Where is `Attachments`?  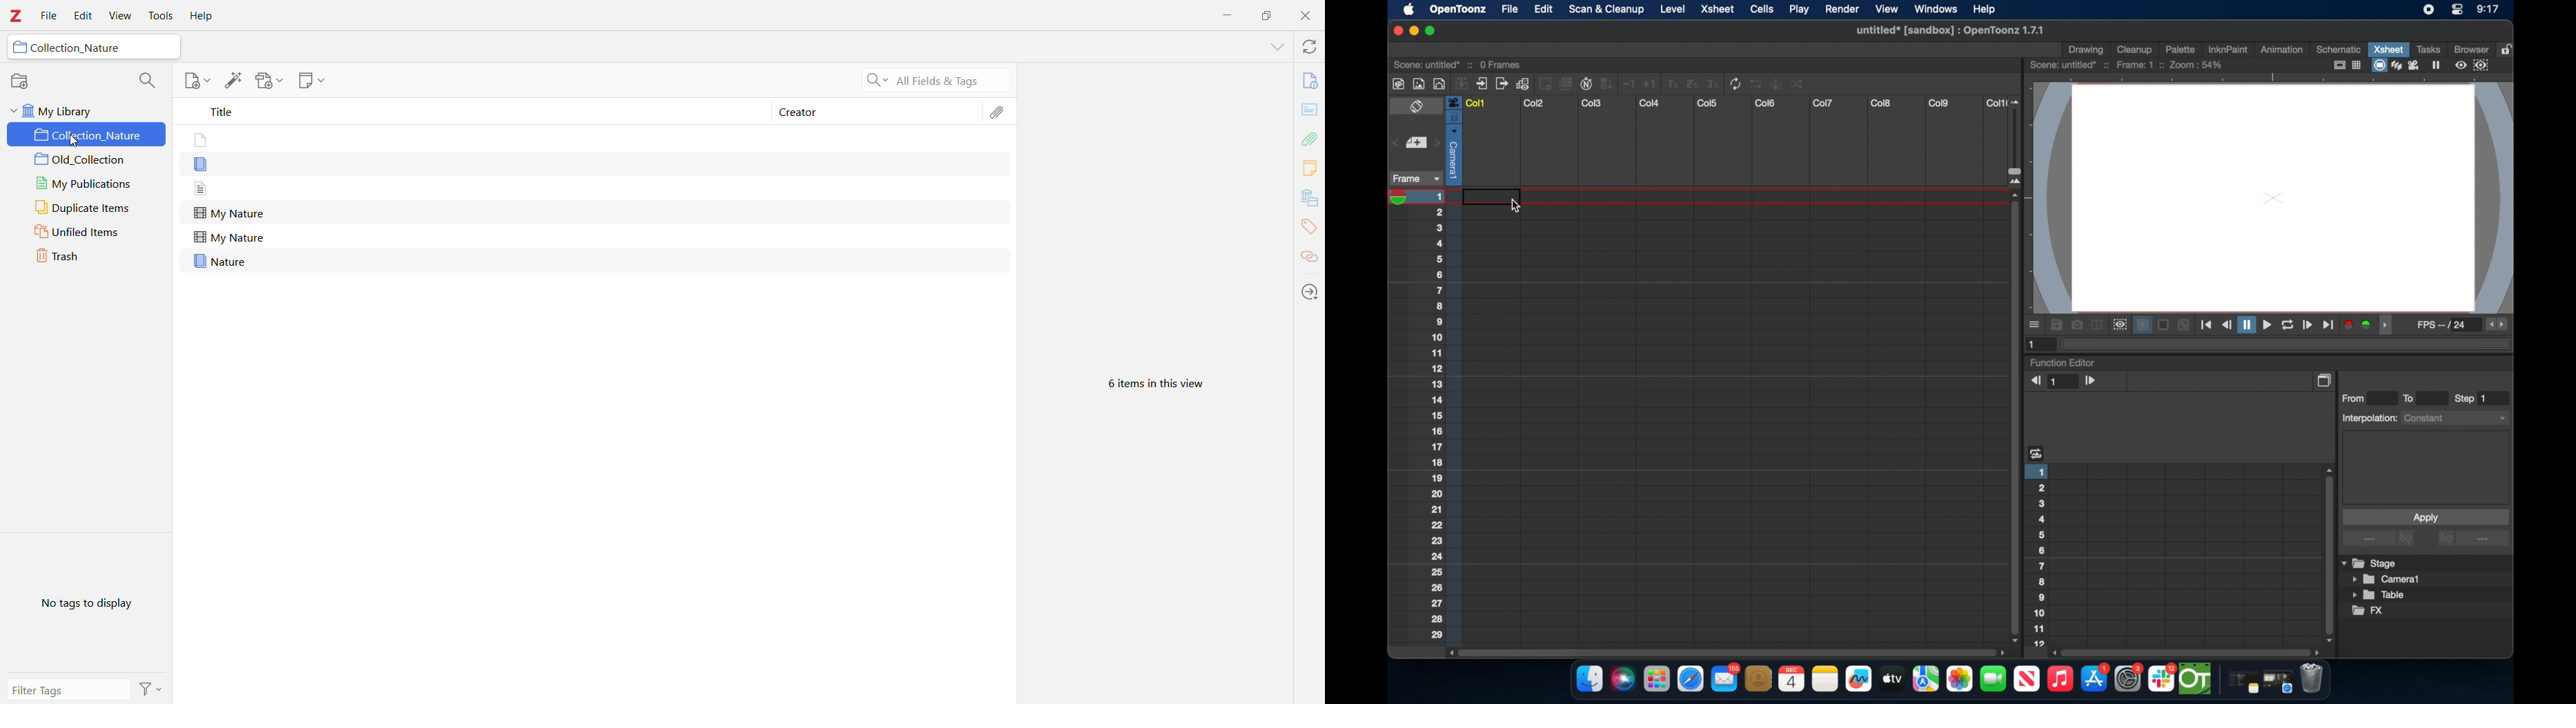 Attachments is located at coordinates (1310, 138).